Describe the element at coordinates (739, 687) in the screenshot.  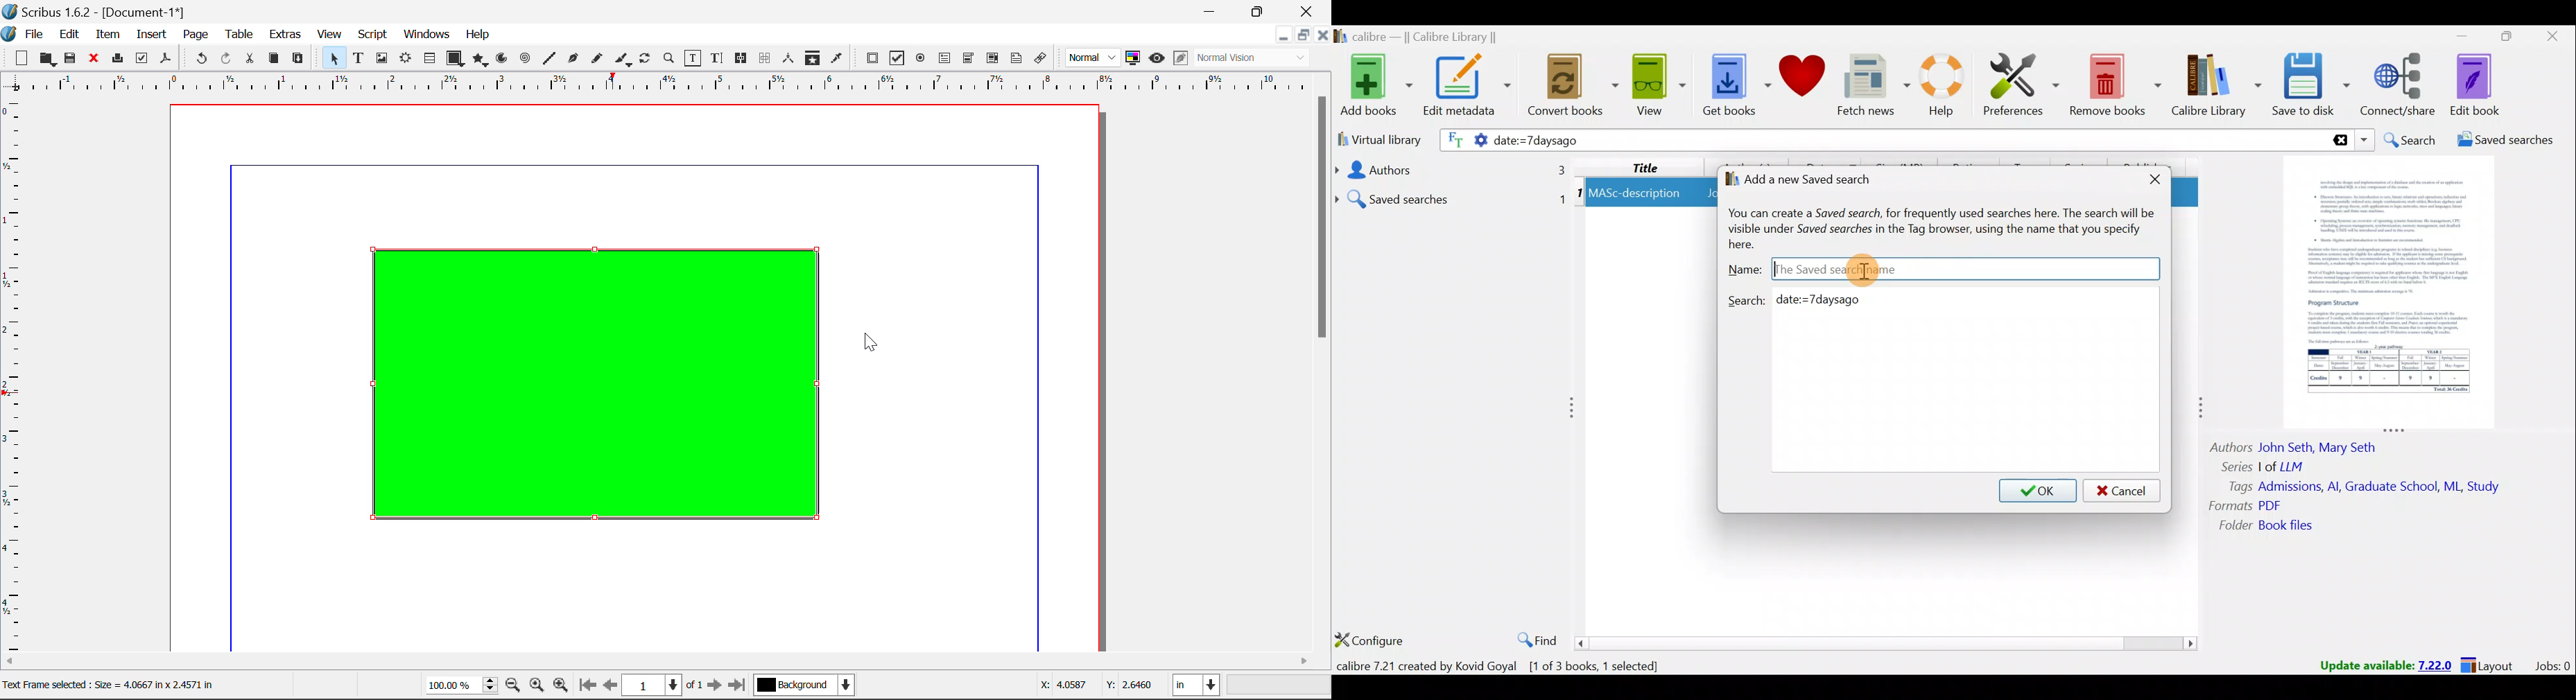
I see `Last Page` at that location.